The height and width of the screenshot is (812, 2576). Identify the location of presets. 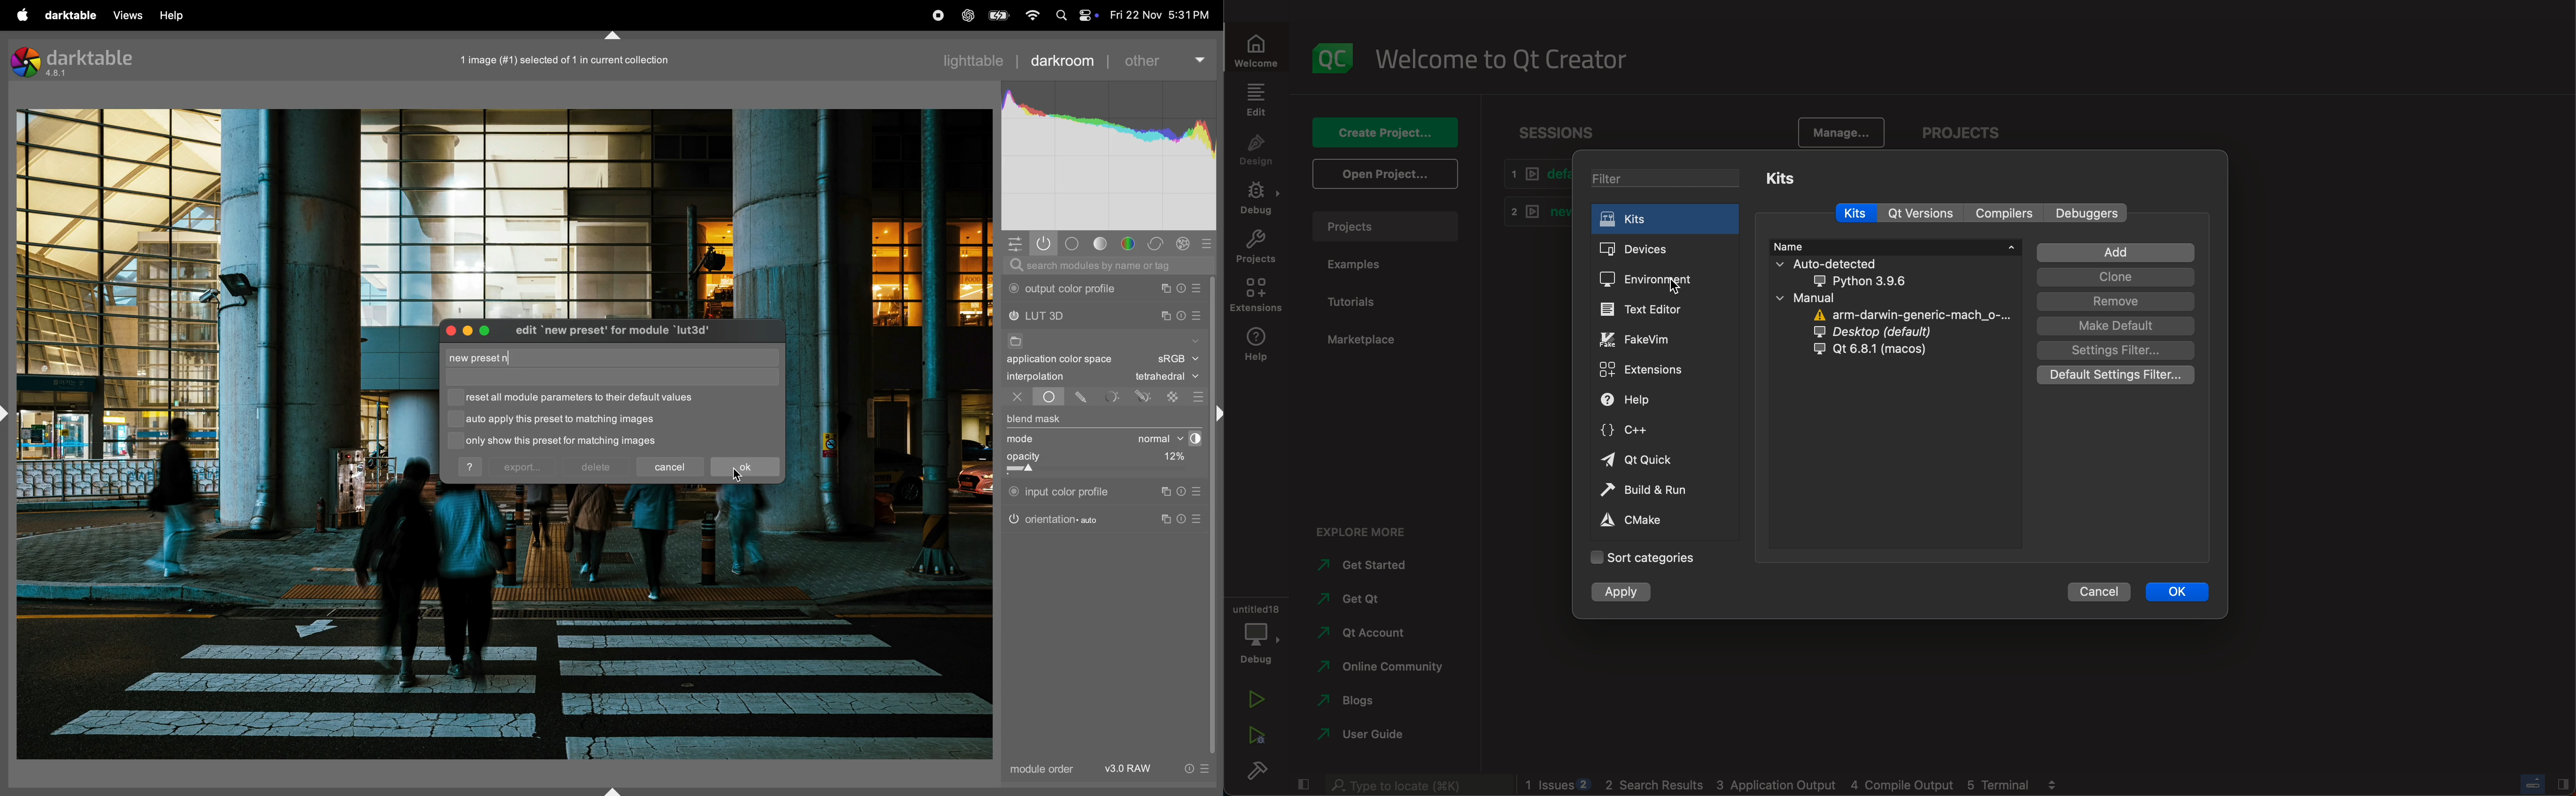
(1198, 396).